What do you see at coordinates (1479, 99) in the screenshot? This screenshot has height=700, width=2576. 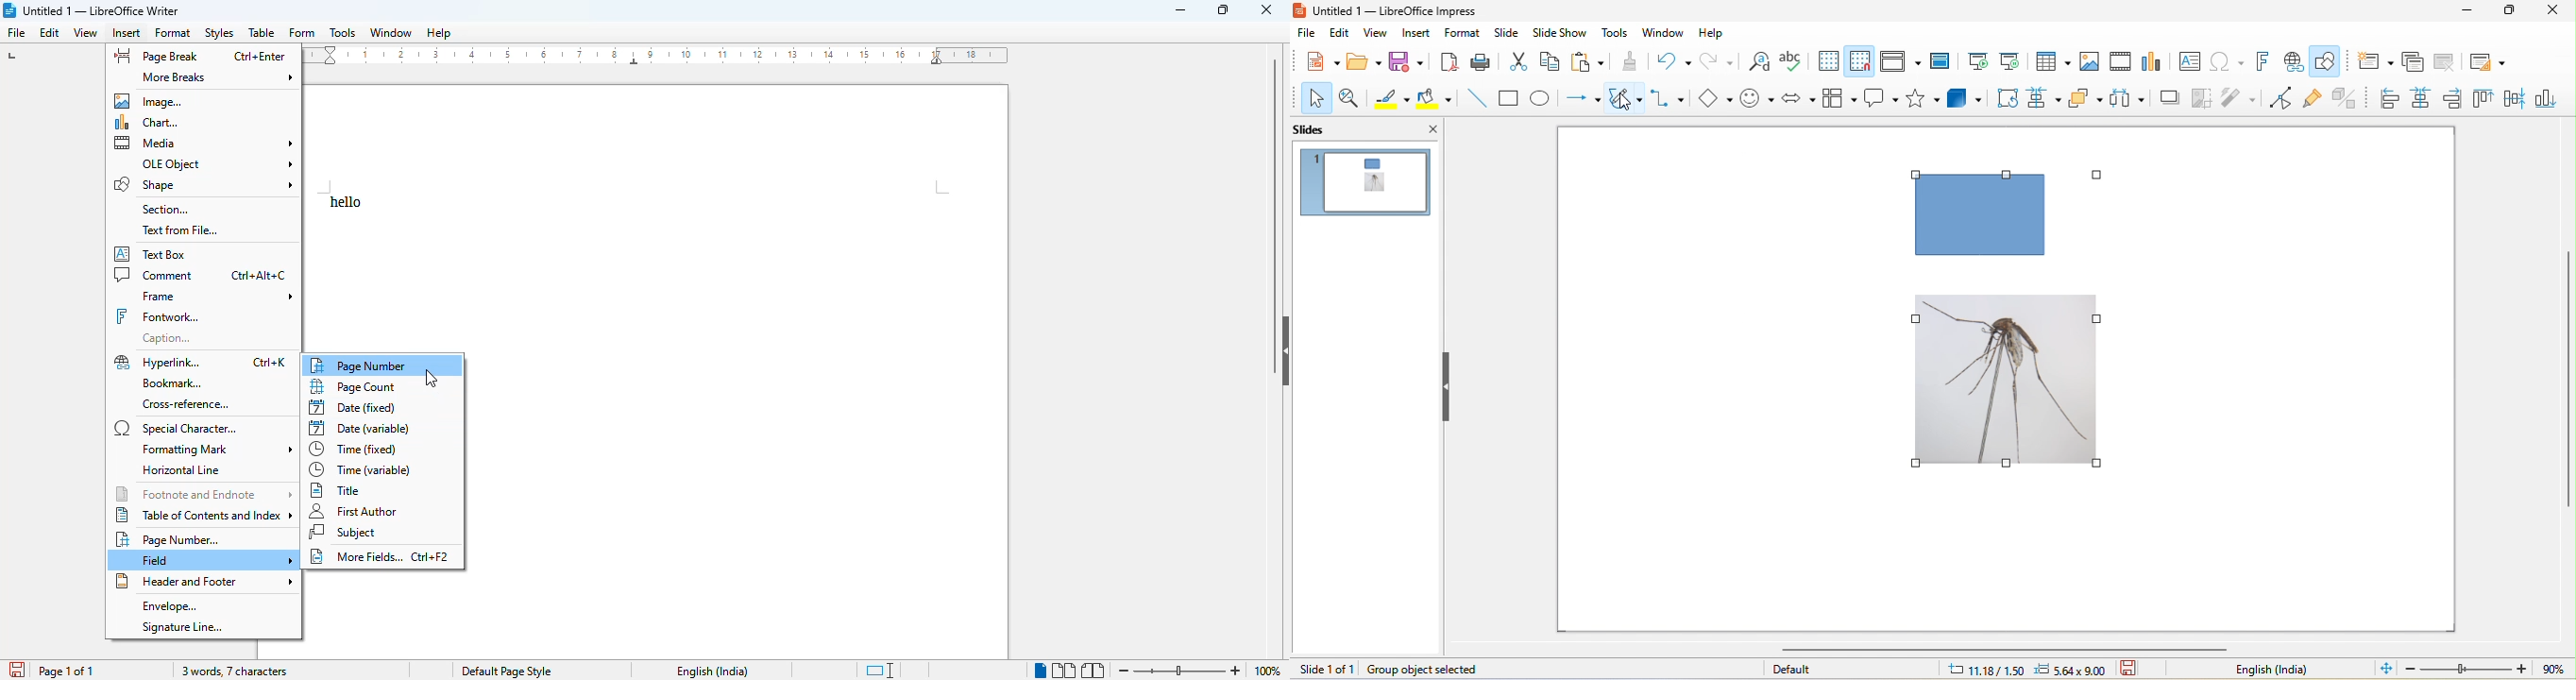 I see `line` at bounding box center [1479, 99].